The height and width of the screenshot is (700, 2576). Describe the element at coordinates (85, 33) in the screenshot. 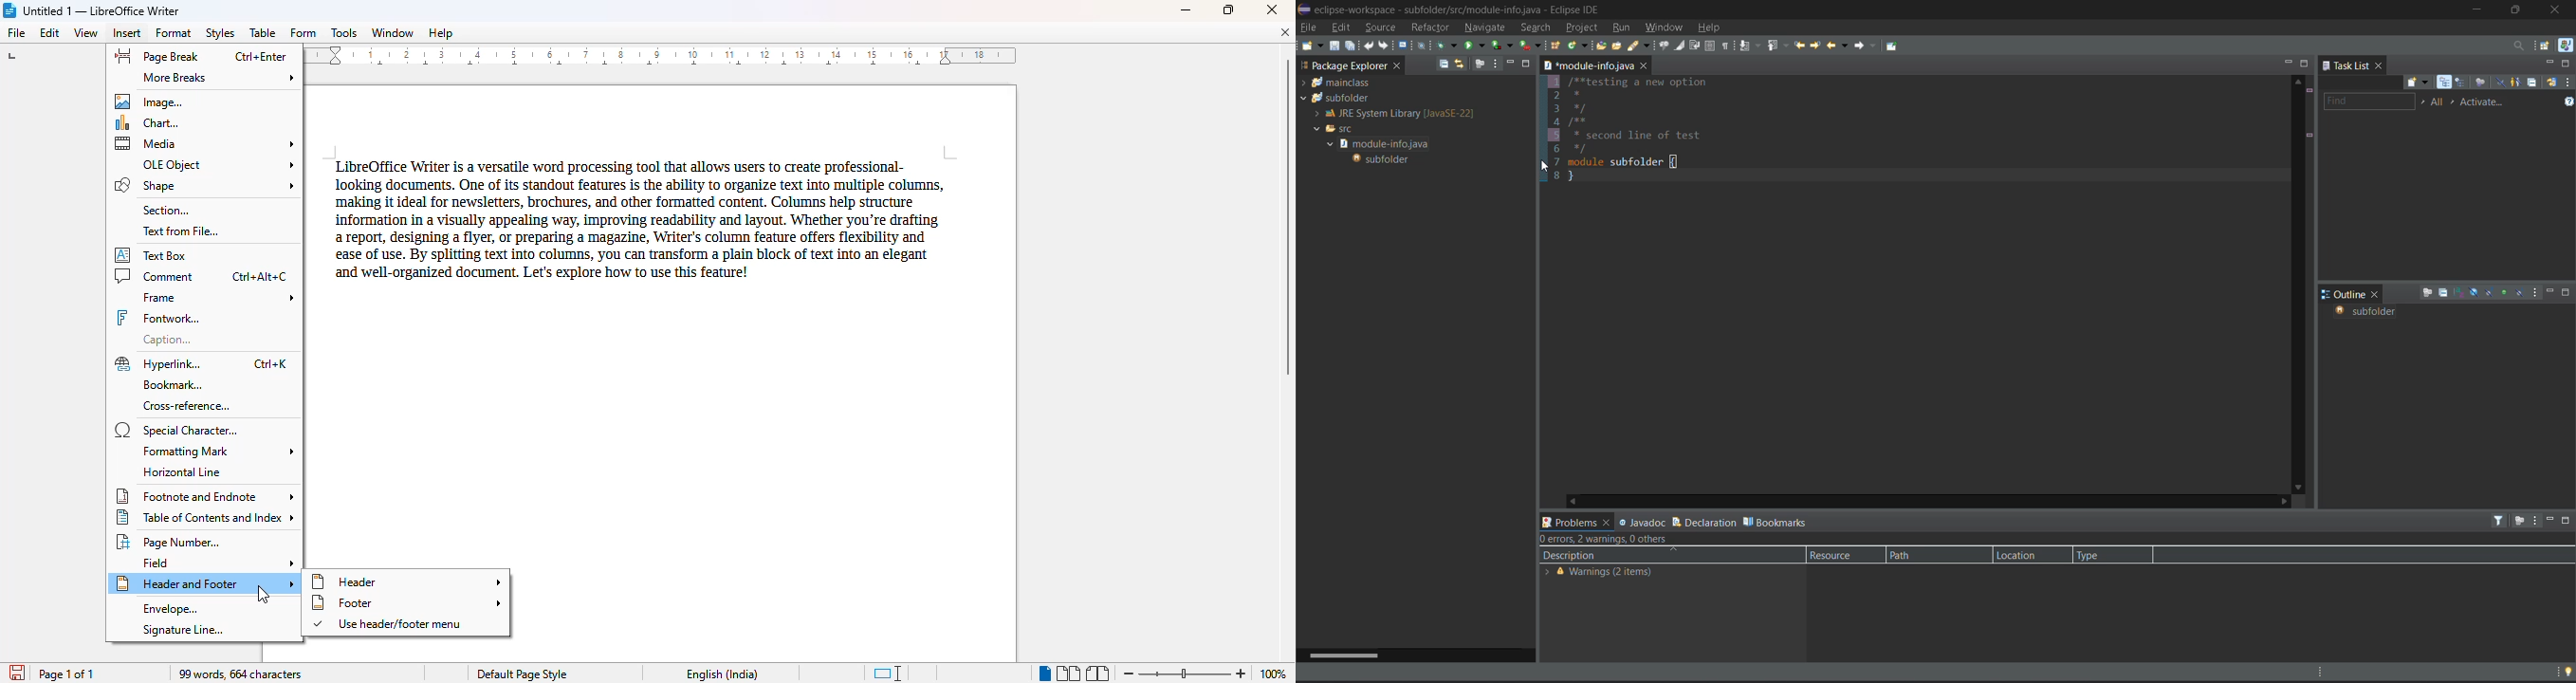

I see `view` at that location.